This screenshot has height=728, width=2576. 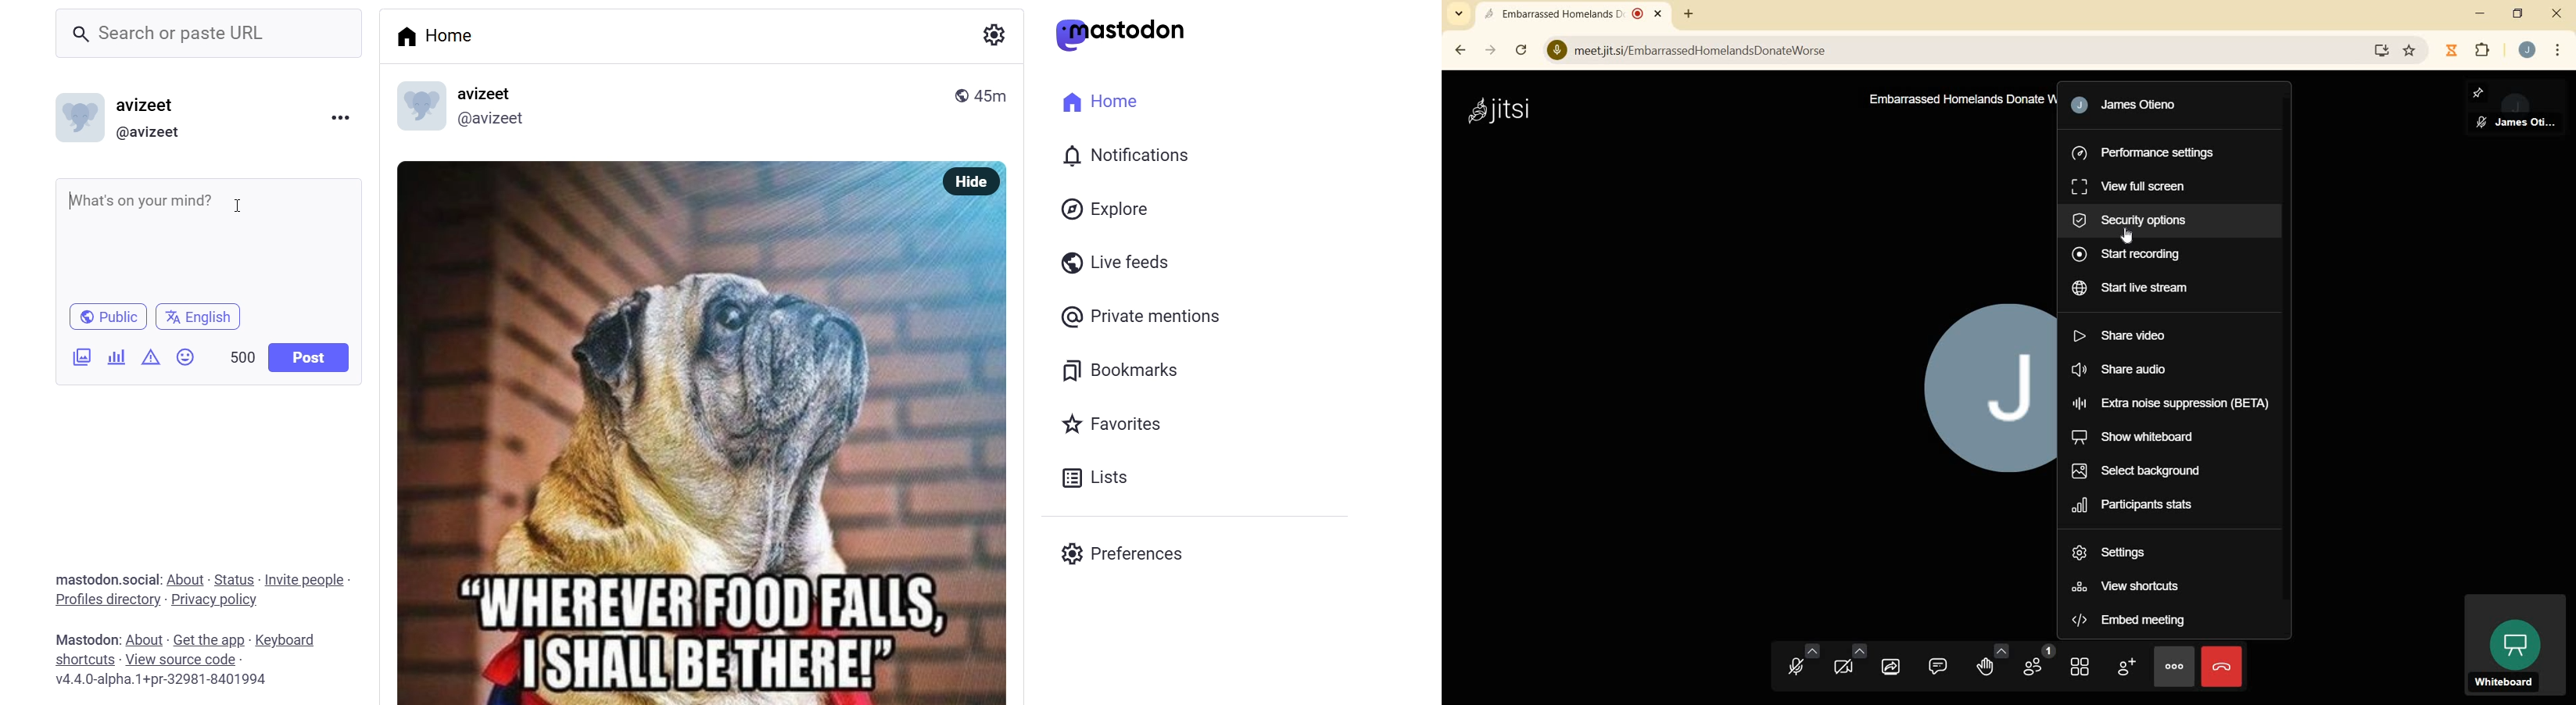 I want to click on back, so click(x=1458, y=51).